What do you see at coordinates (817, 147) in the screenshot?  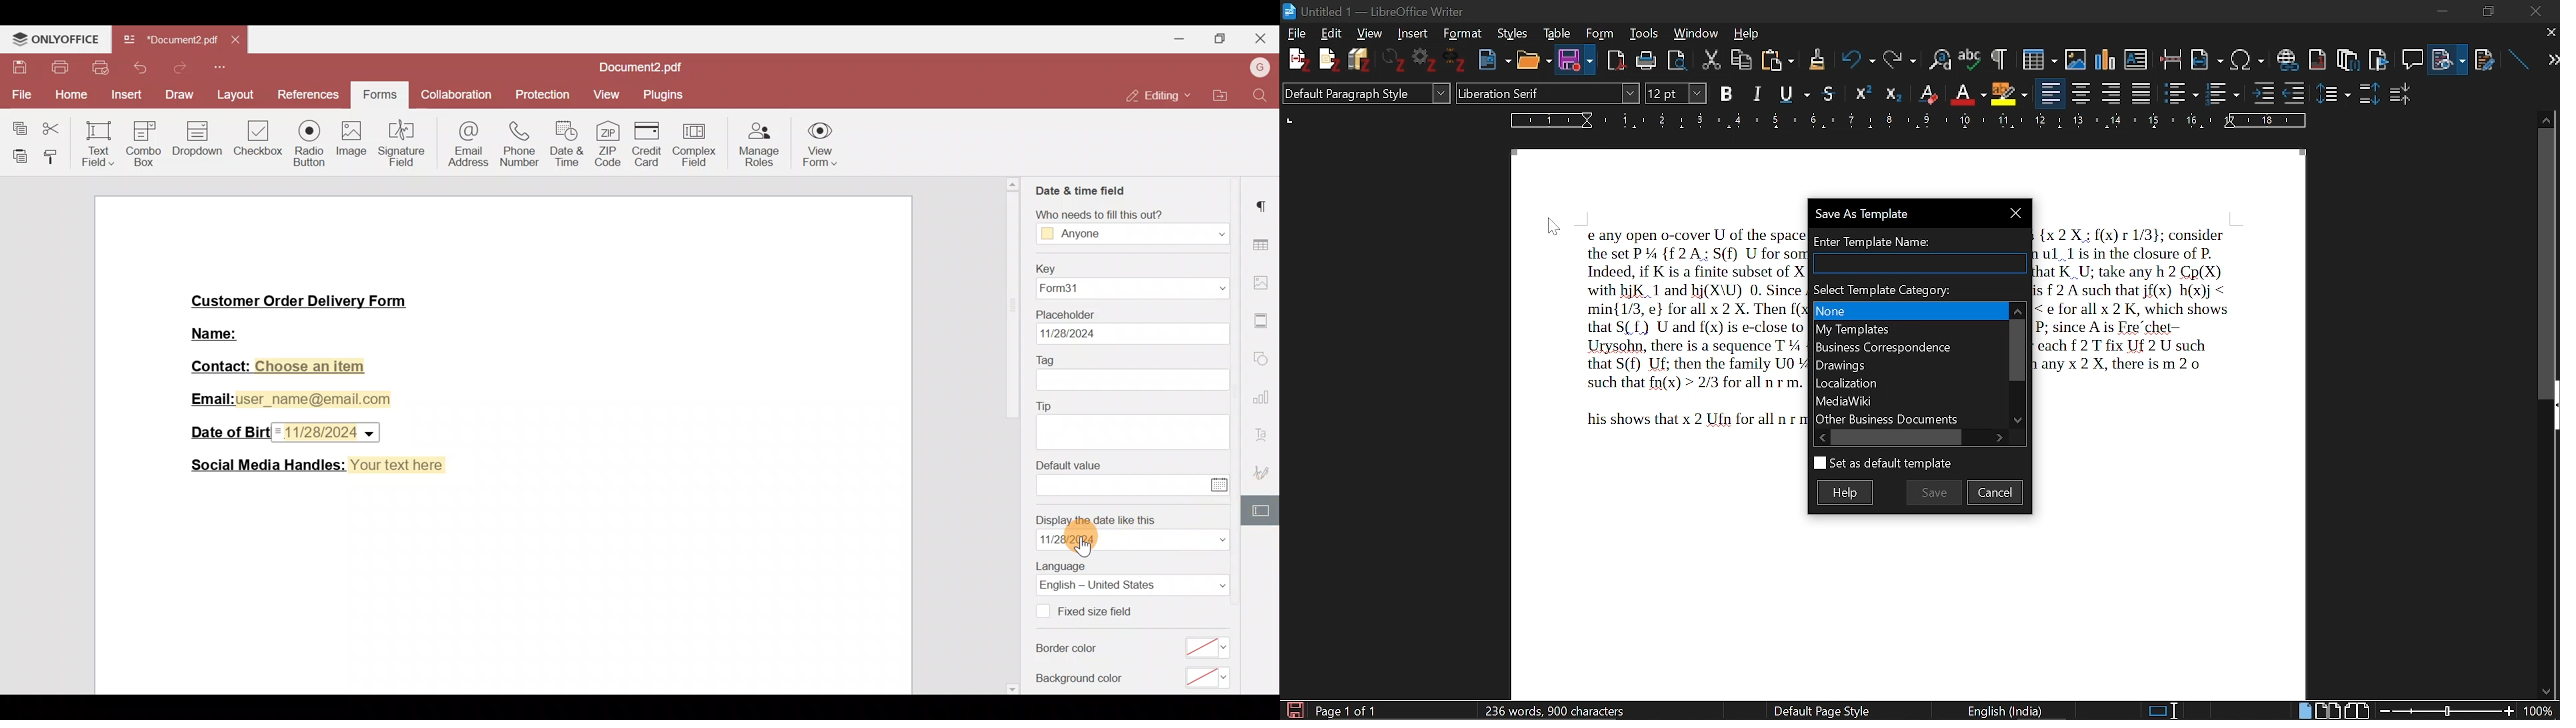 I see `View form` at bounding box center [817, 147].